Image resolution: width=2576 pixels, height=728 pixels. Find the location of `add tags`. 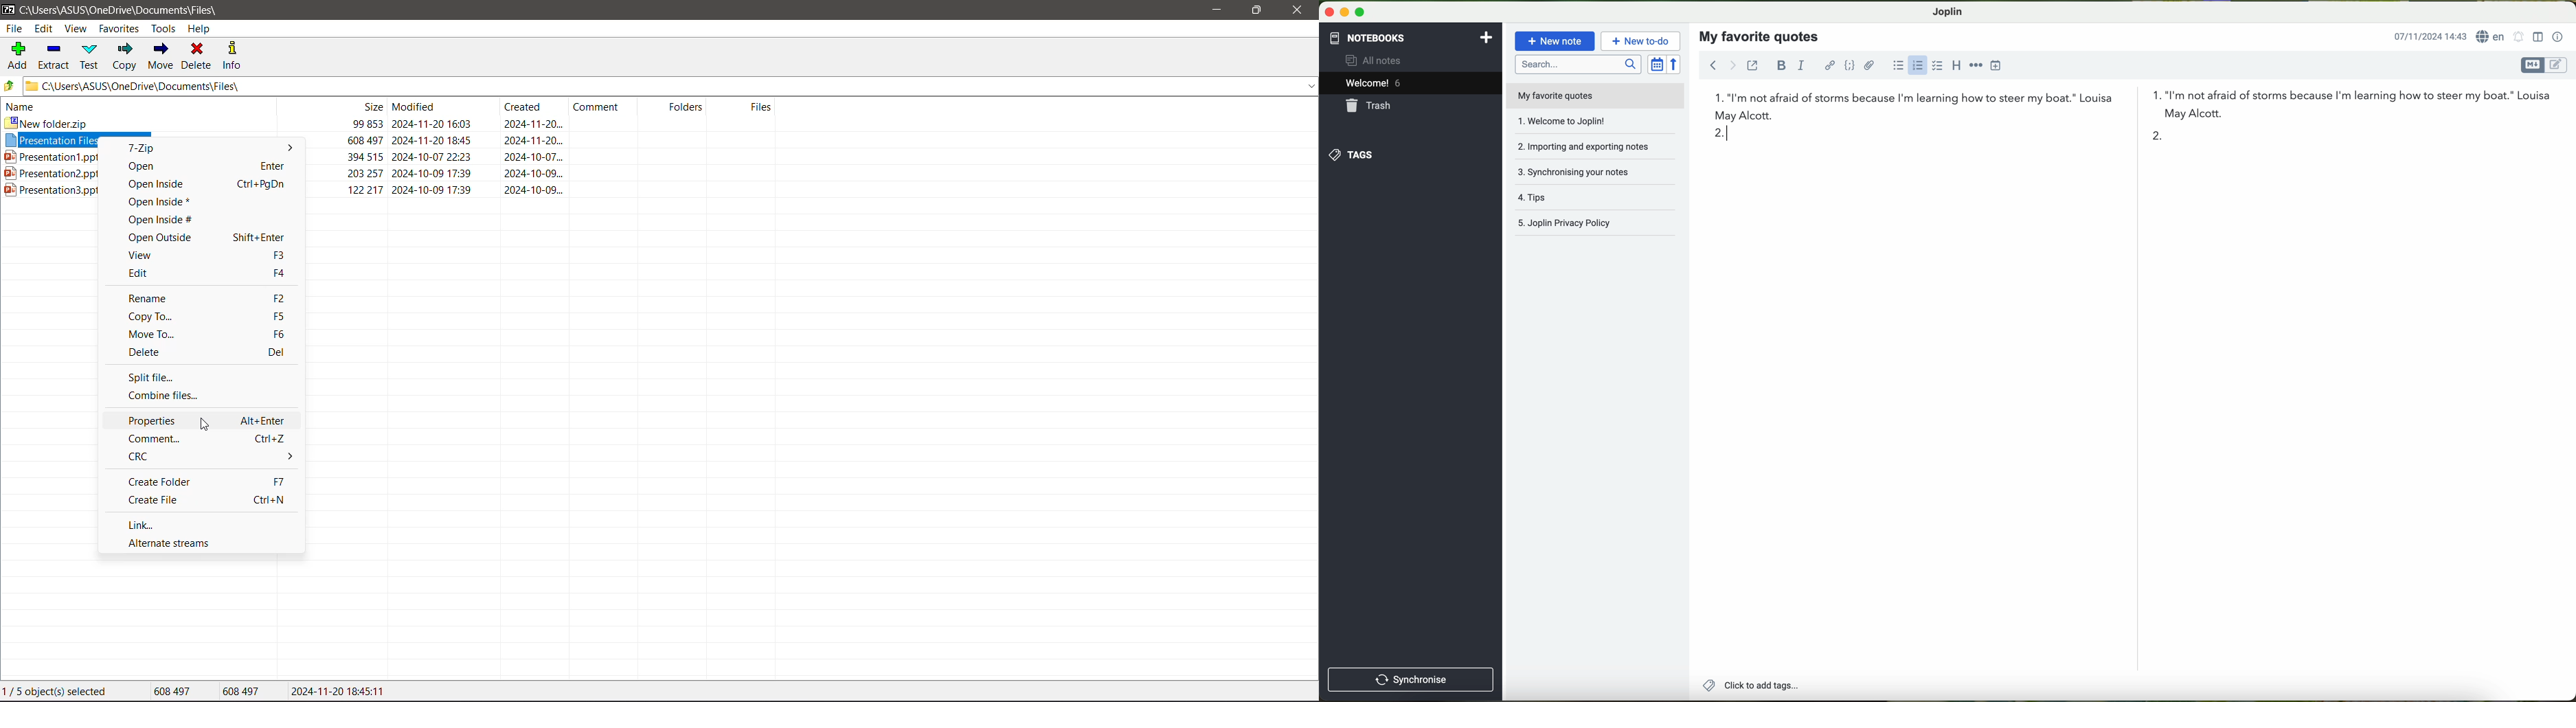

add tags is located at coordinates (1750, 687).